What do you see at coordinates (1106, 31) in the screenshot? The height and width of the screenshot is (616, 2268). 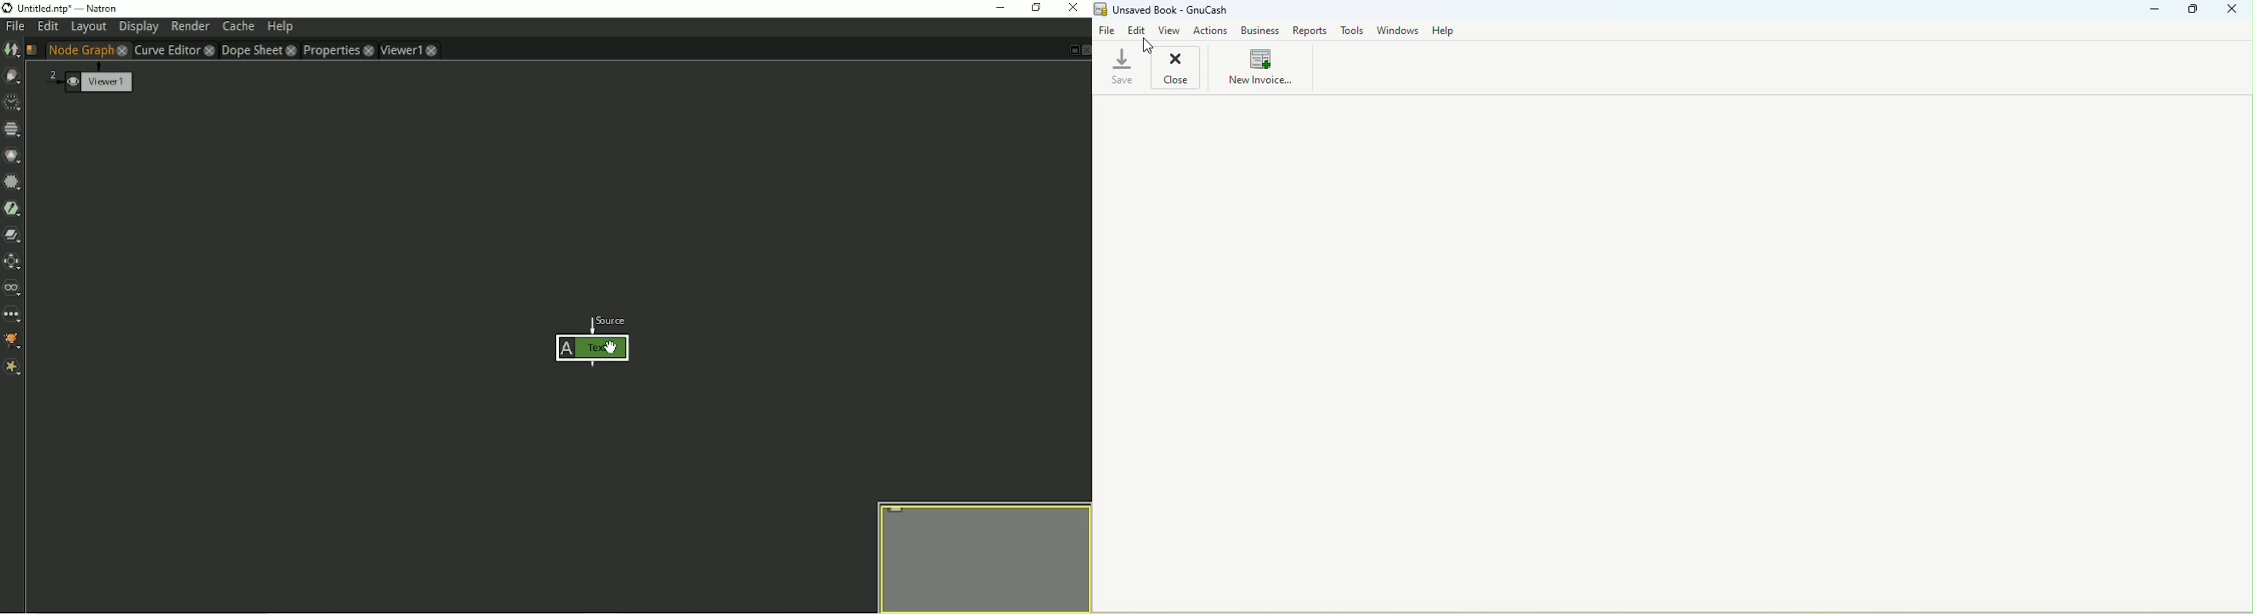 I see `File` at bounding box center [1106, 31].